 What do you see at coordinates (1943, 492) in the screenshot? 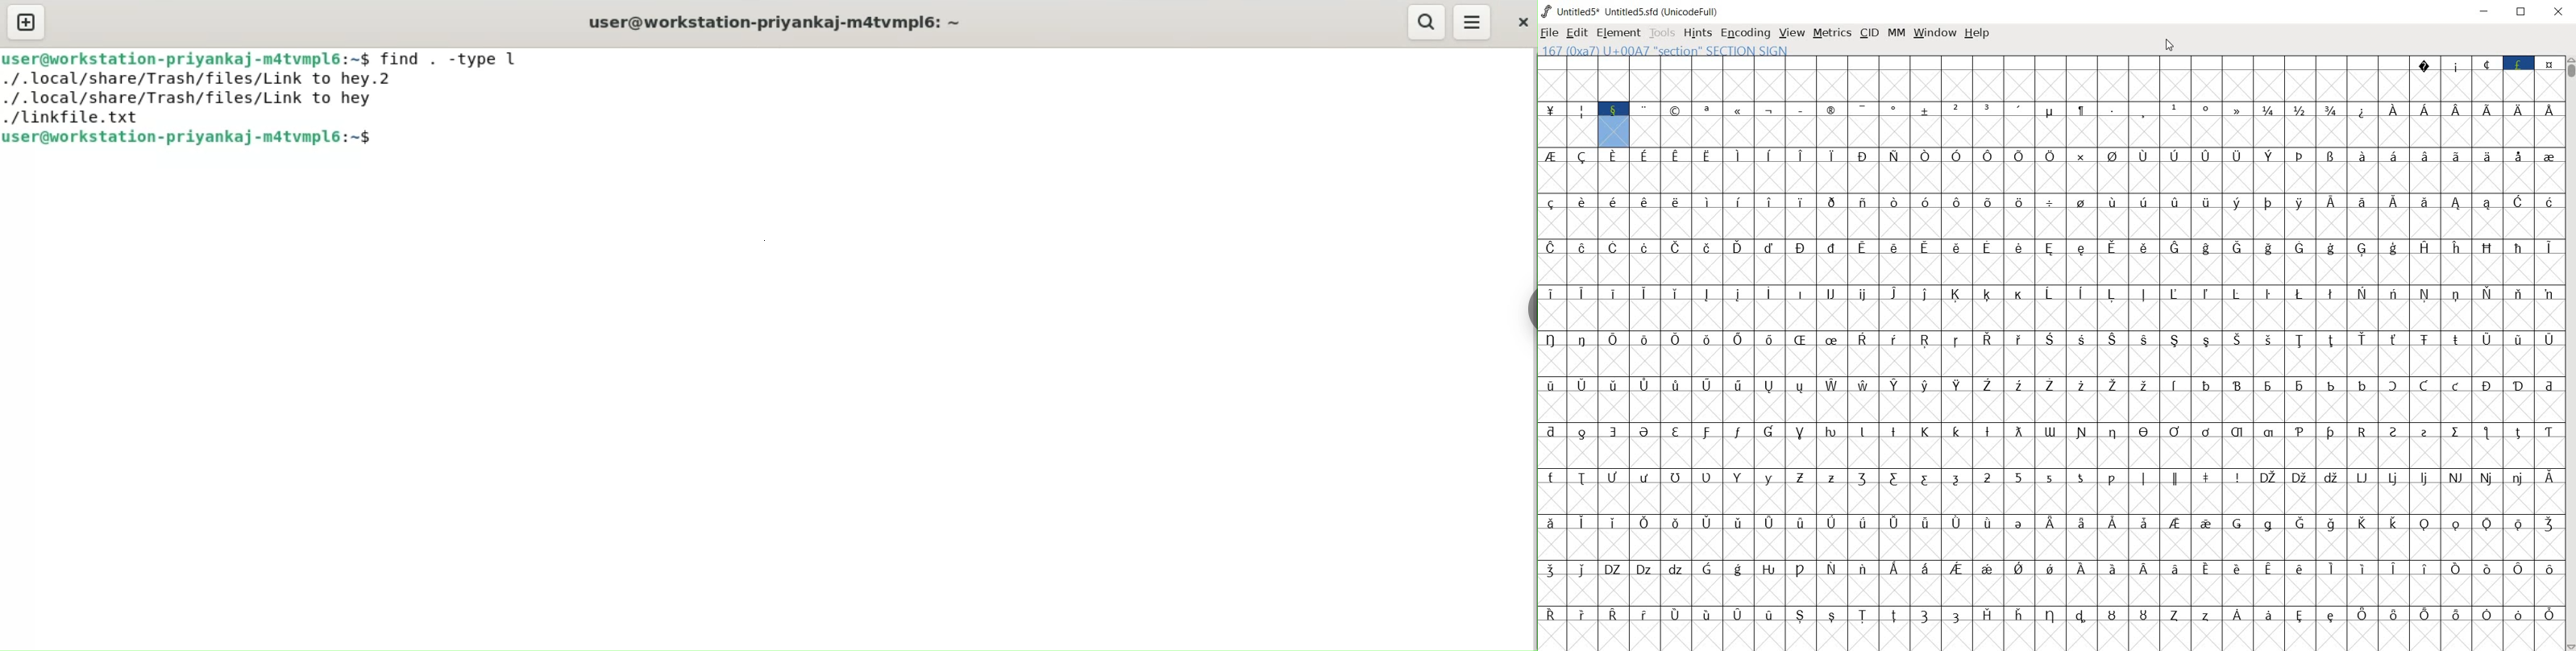
I see `special alphabets` at bounding box center [1943, 492].